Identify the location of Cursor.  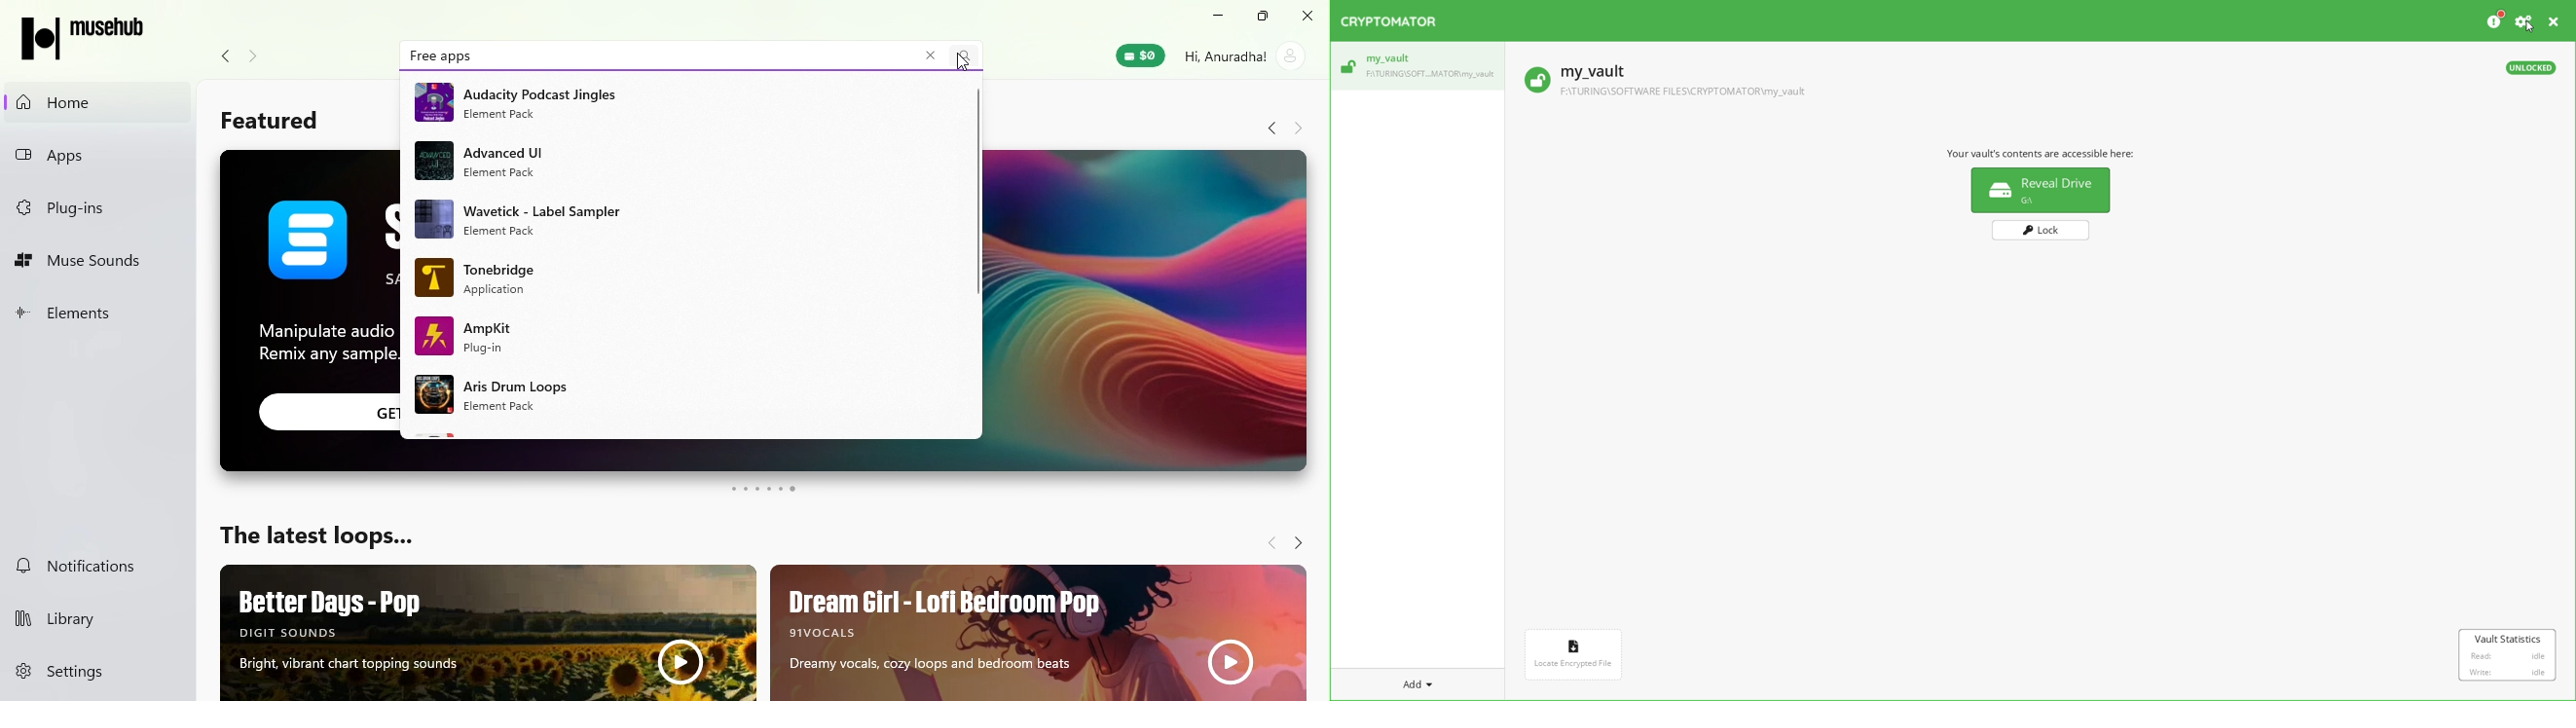
(2527, 30).